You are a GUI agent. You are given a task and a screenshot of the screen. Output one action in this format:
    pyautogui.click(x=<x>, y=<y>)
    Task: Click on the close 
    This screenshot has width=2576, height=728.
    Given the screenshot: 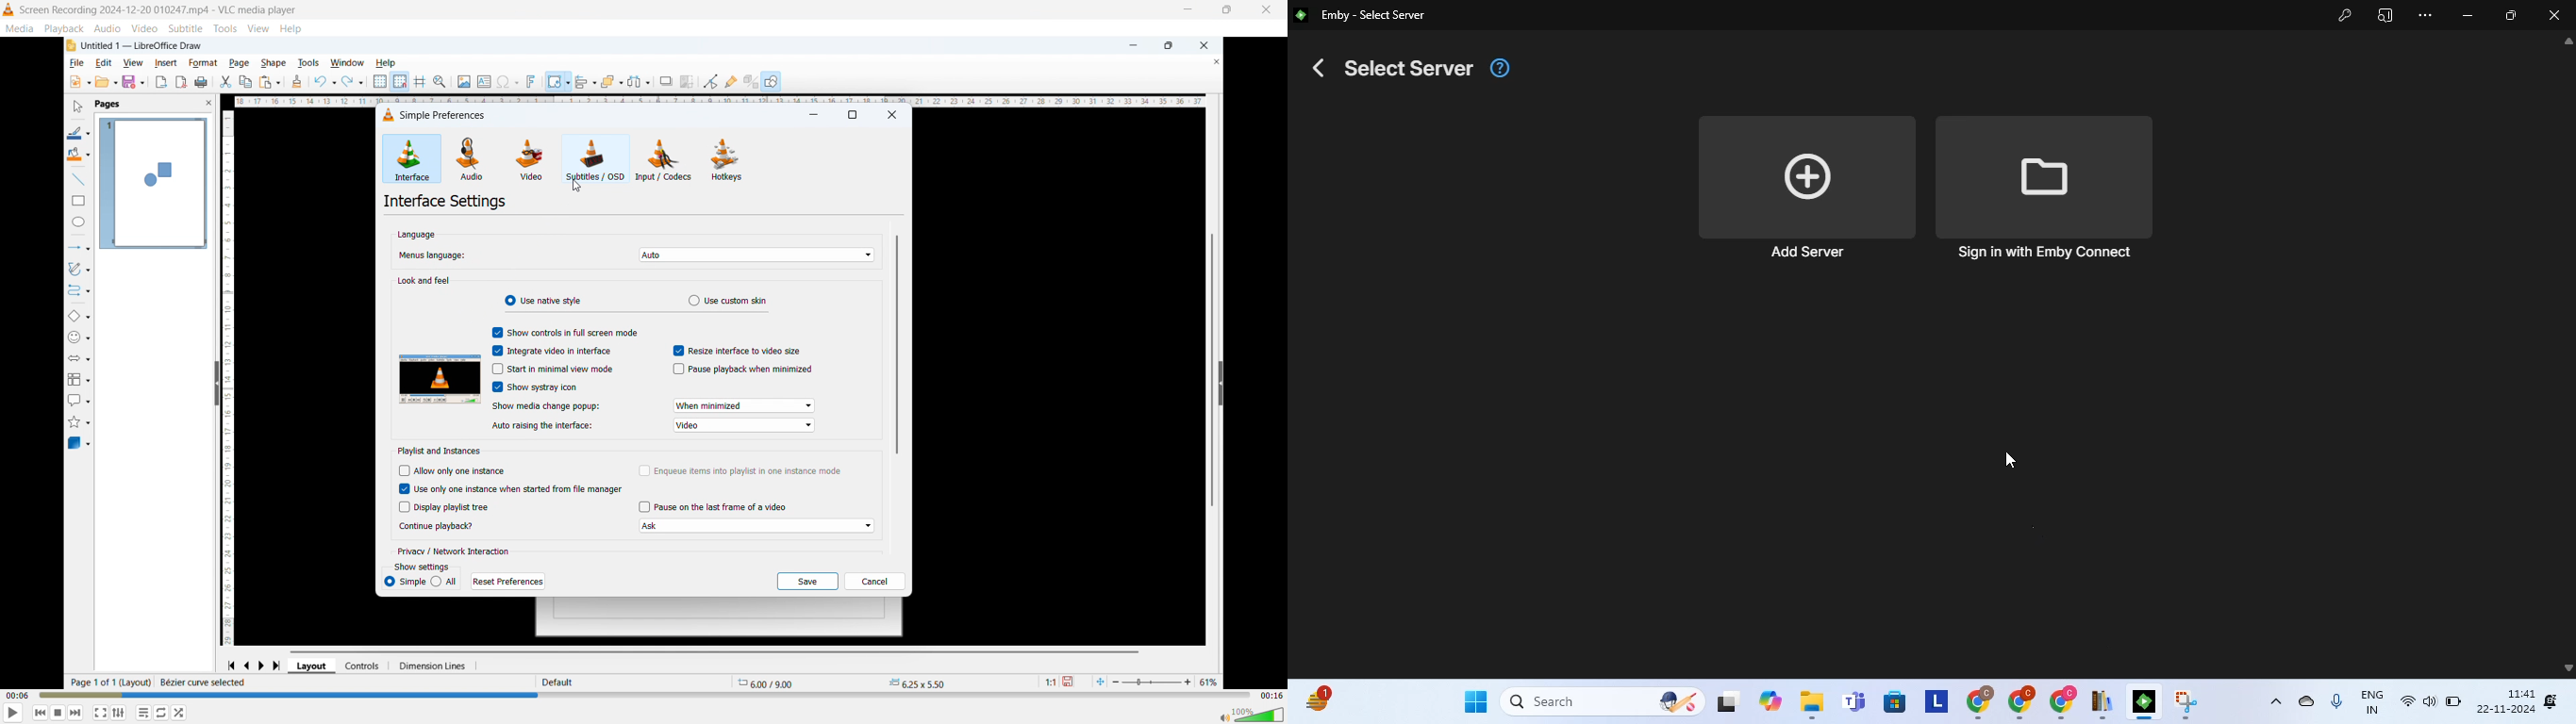 What is the action you would take?
    pyautogui.click(x=1266, y=10)
    